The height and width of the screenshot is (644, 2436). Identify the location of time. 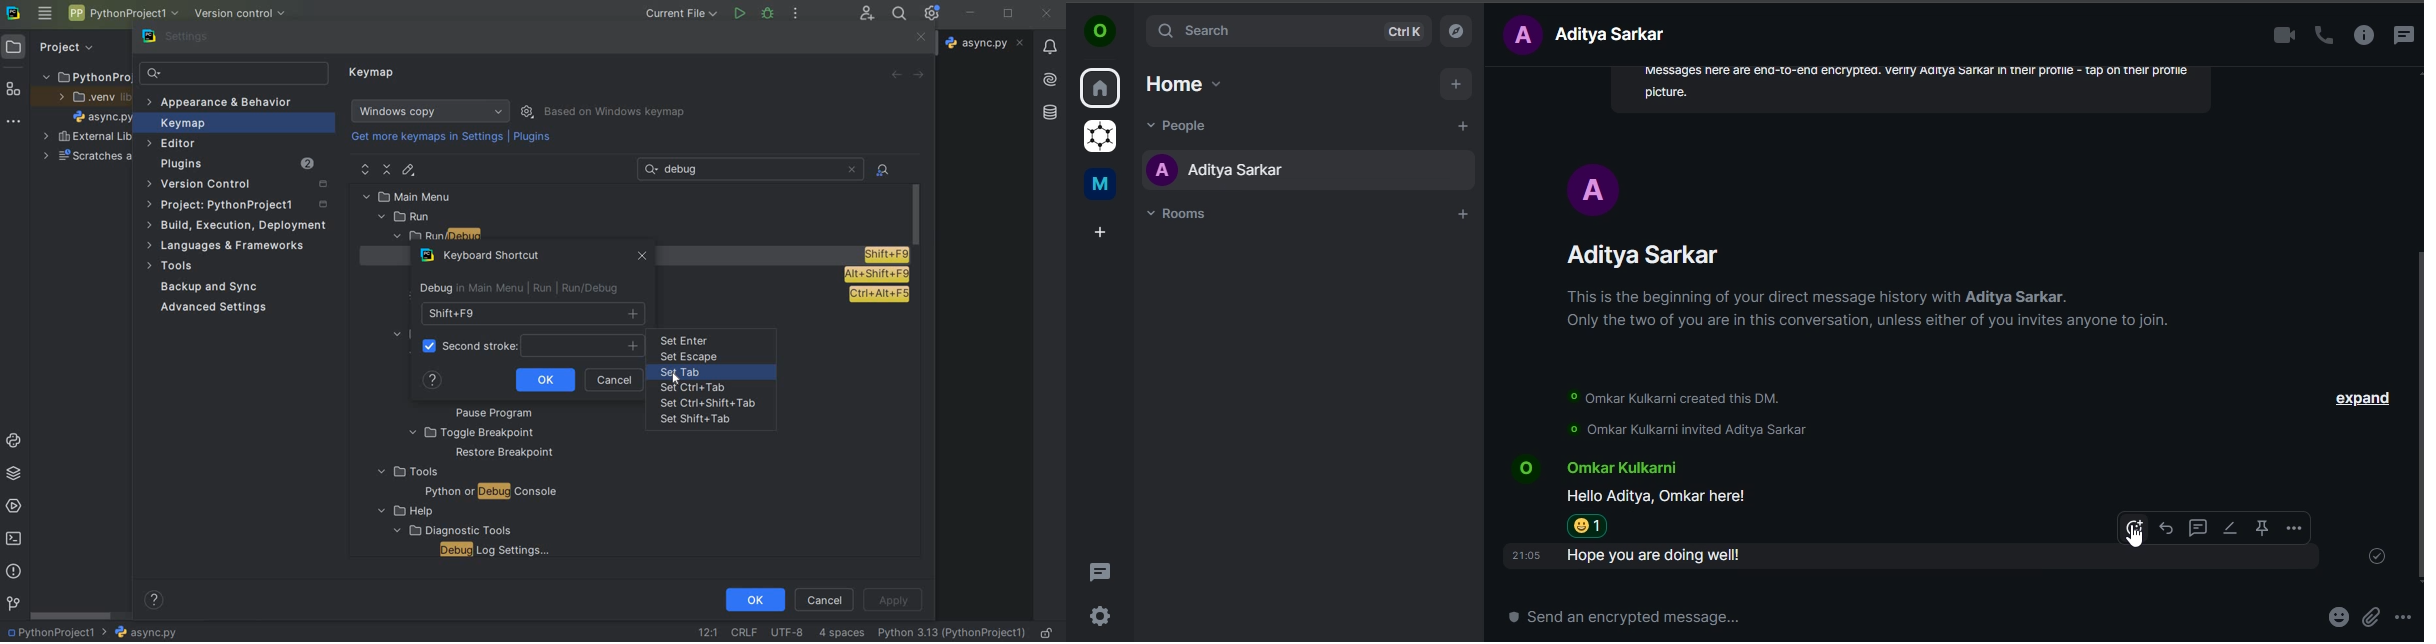
(1525, 556).